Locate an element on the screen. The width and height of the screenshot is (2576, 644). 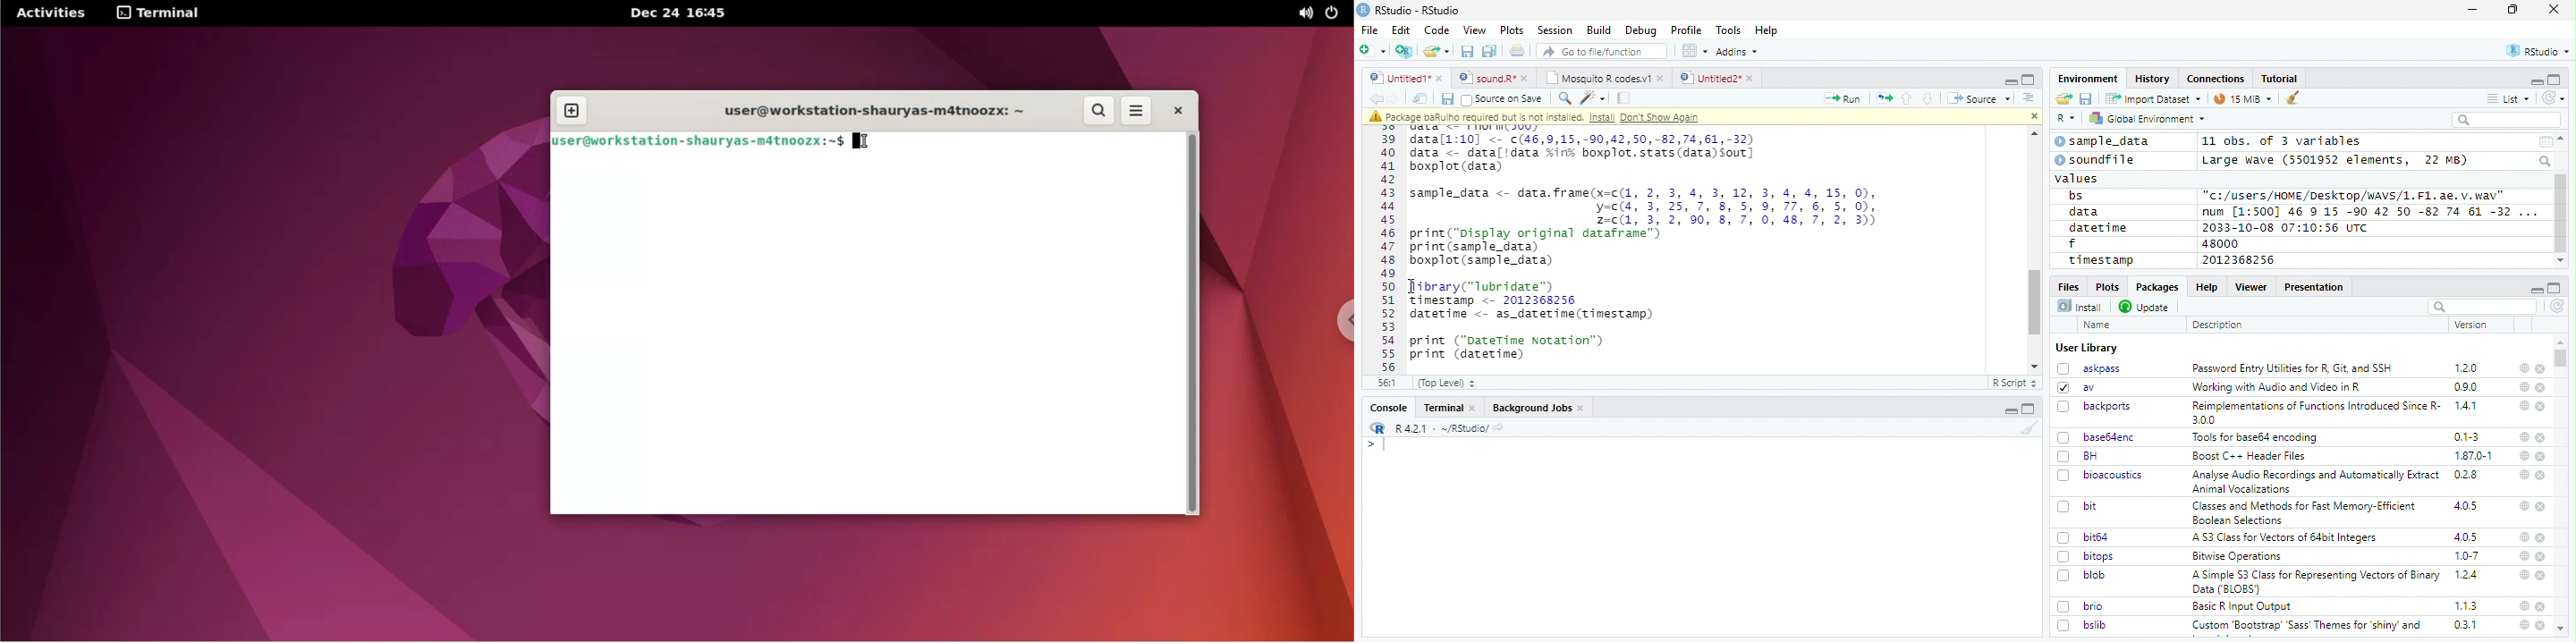
Save all the open documents is located at coordinates (1490, 52).